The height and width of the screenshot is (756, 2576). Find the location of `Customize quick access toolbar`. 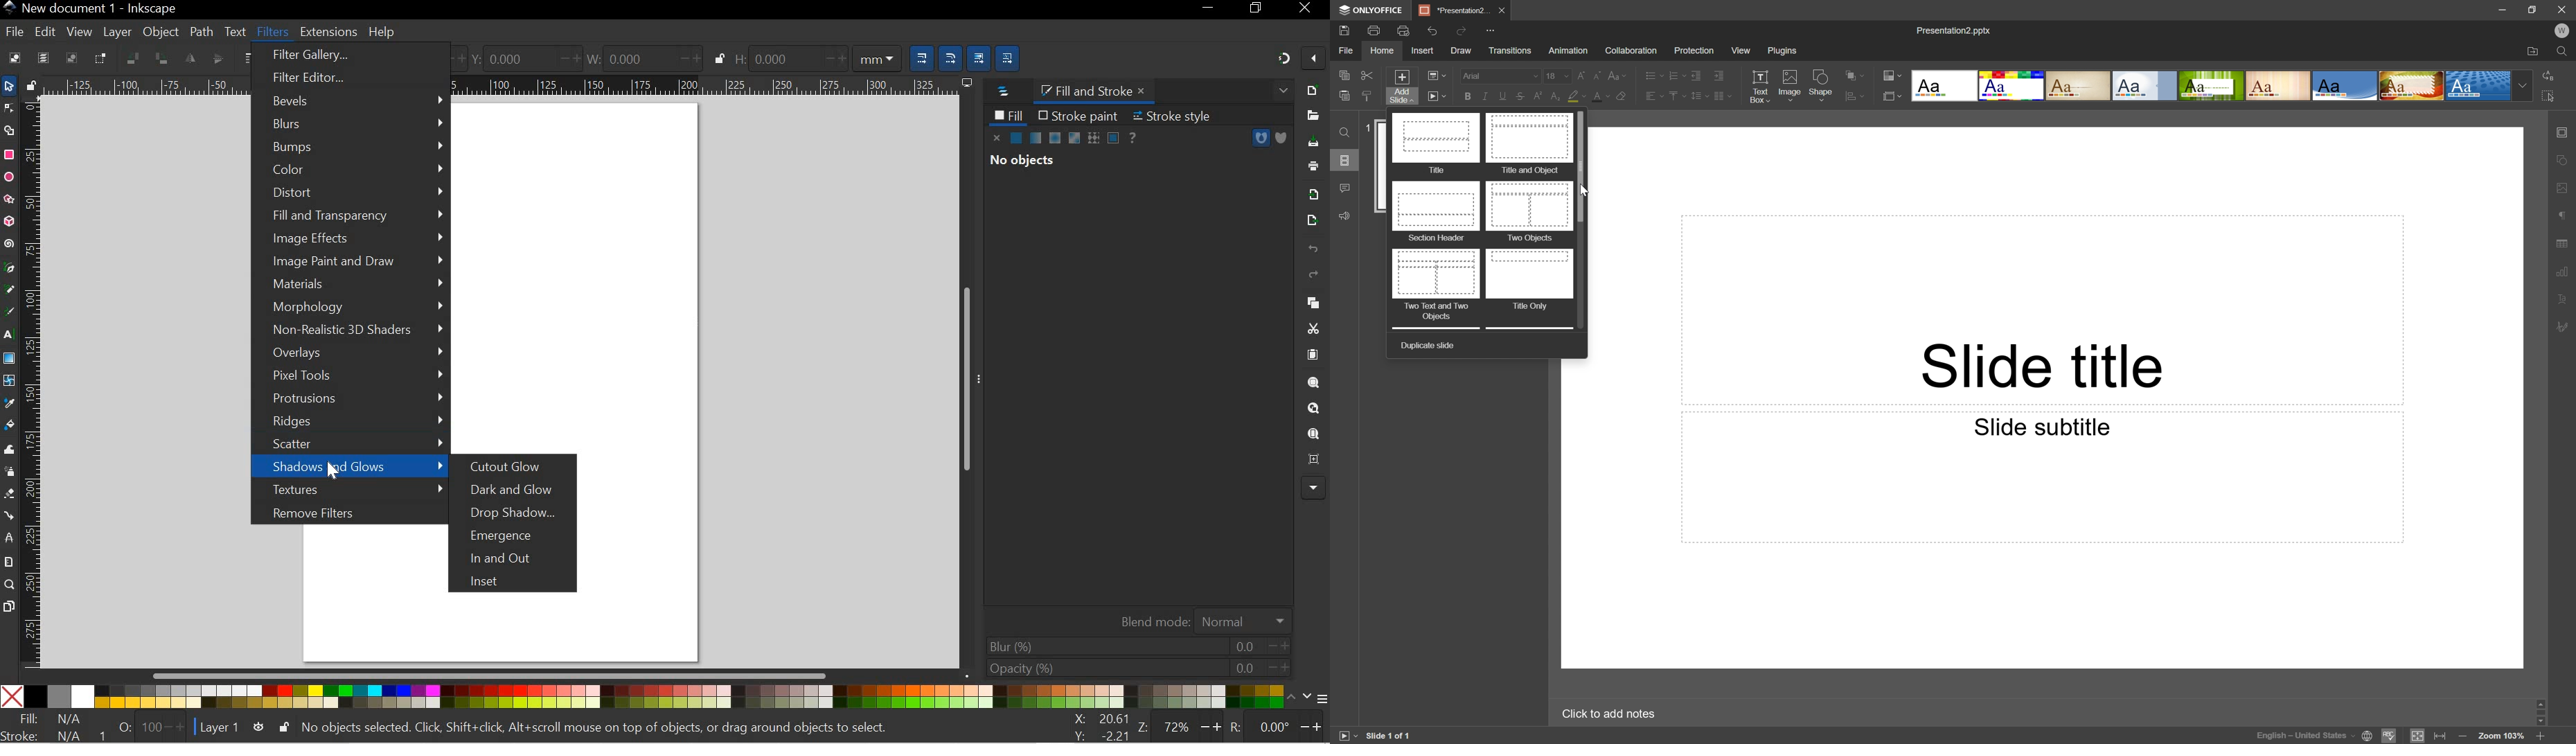

Customize quick access toolbar is located at coordinates (1493, 29).